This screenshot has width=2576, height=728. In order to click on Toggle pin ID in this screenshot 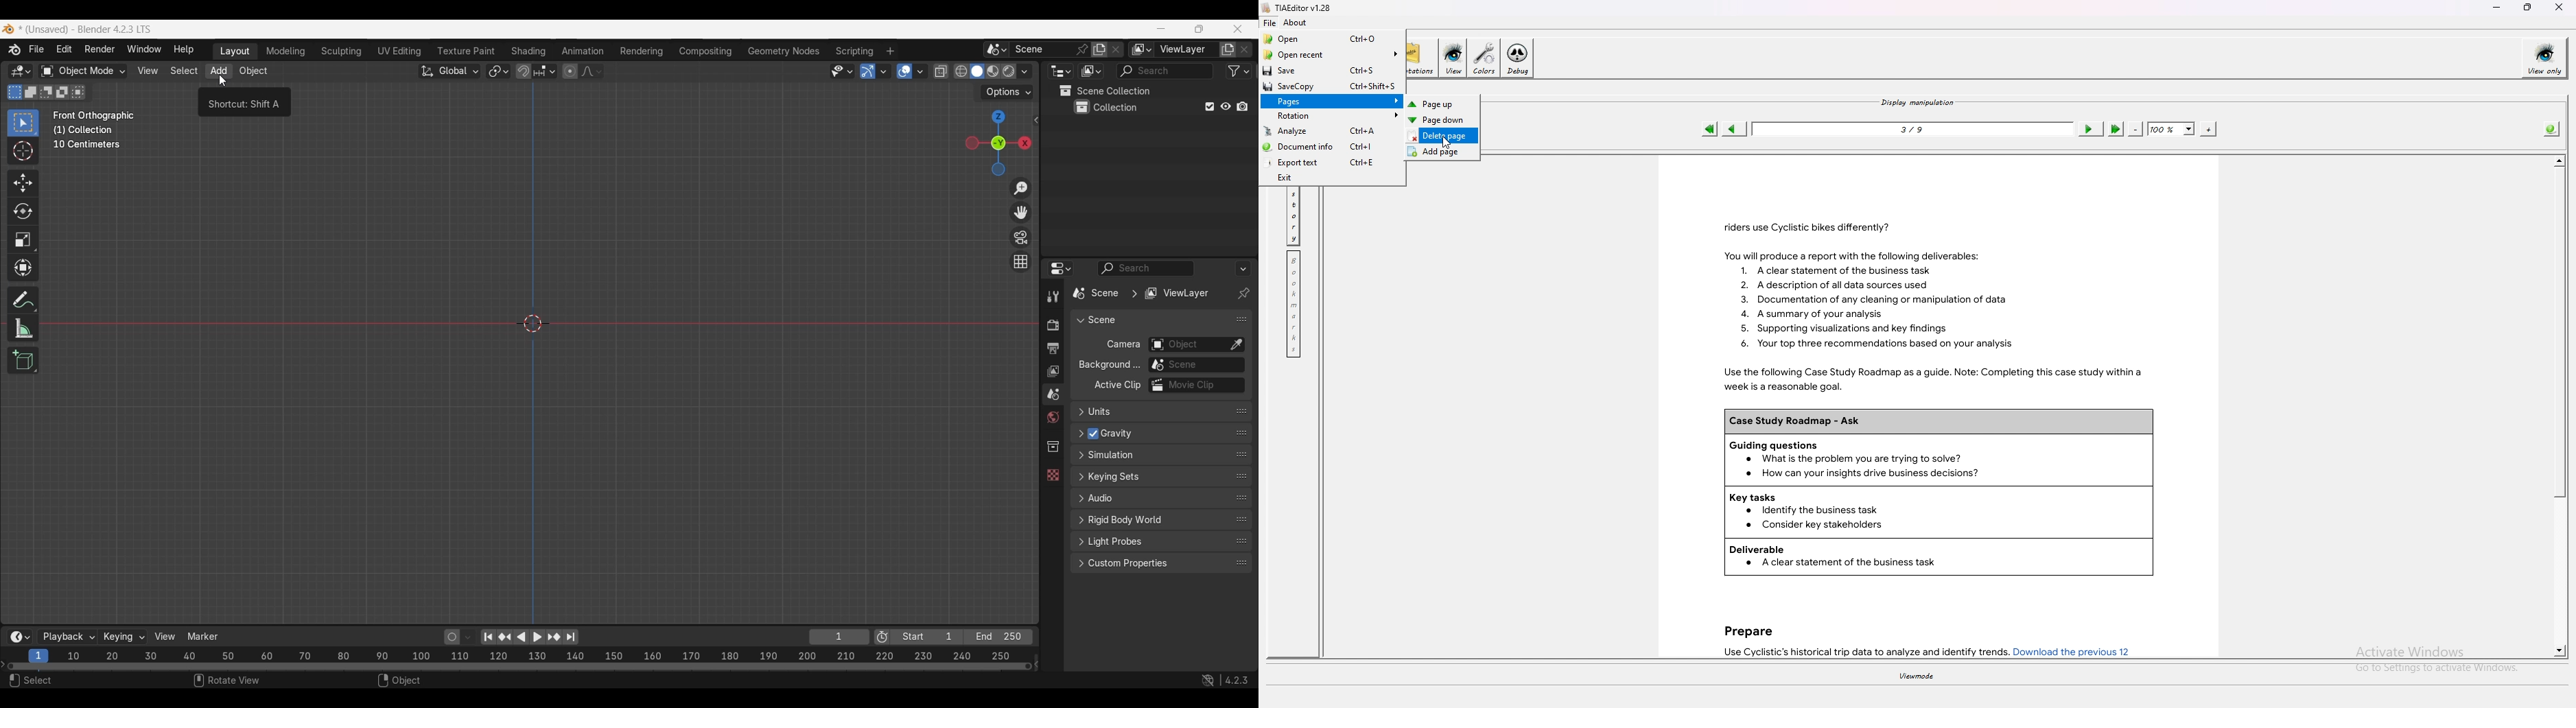, I will do `click(1243, 294)`.